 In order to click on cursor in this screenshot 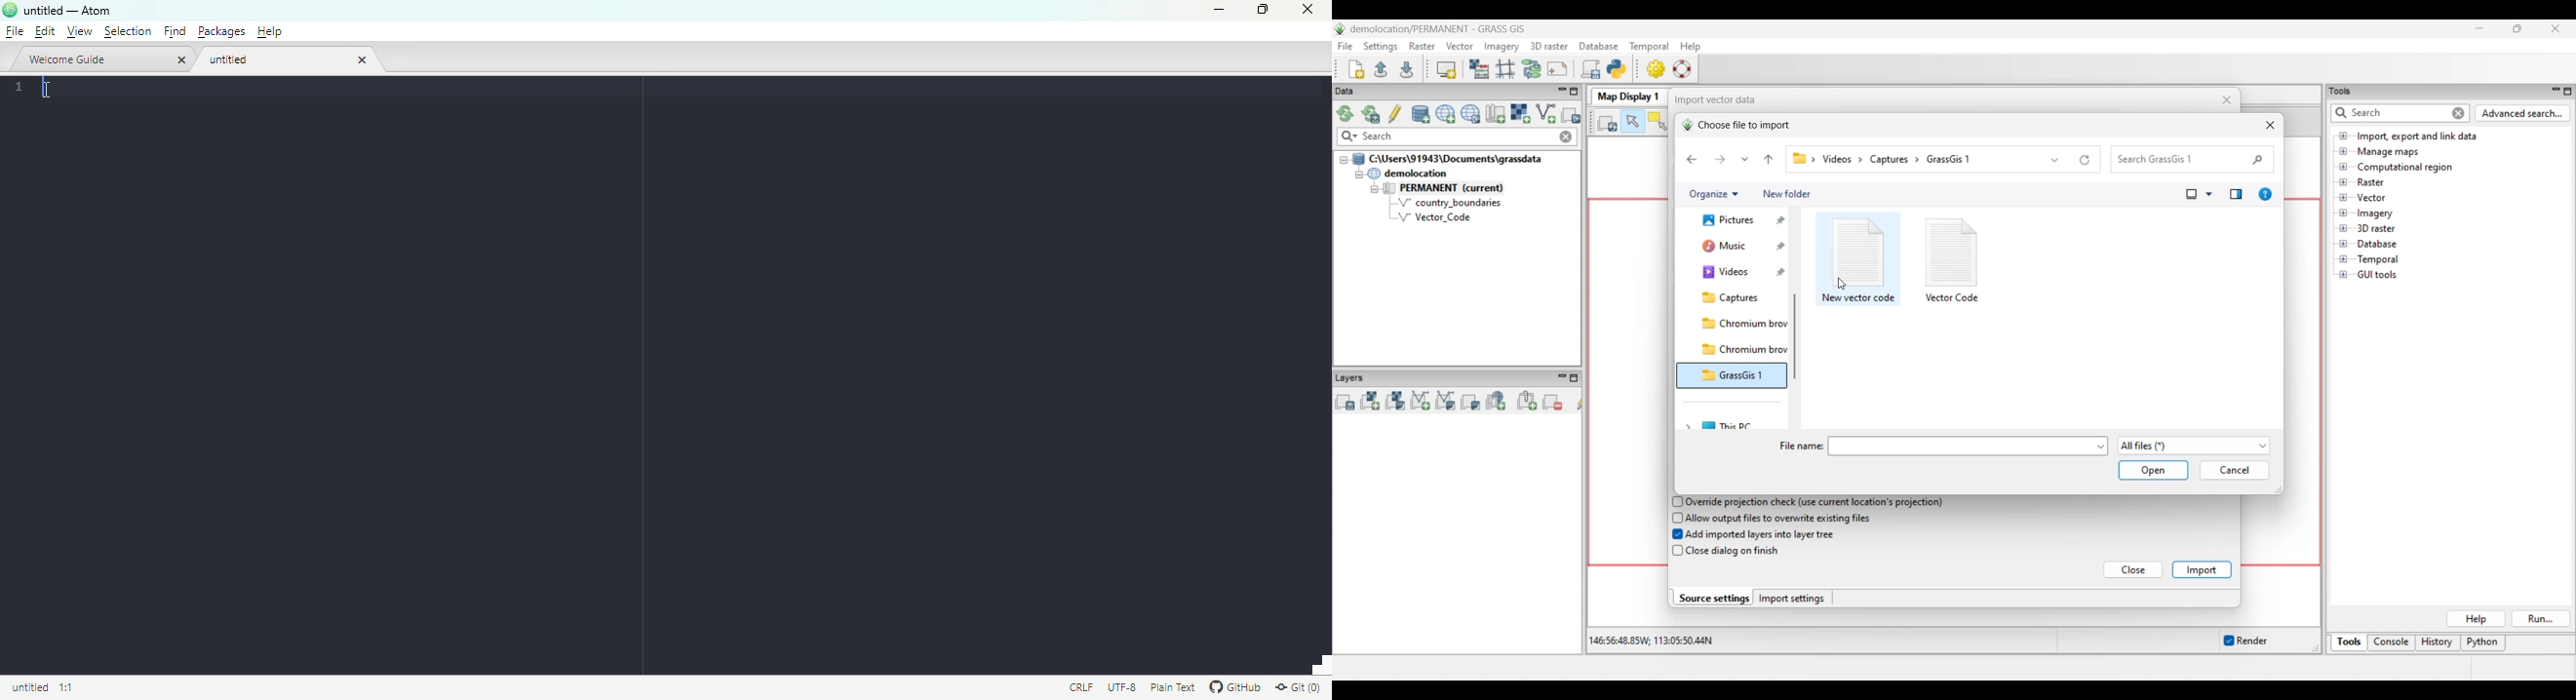, I will do `click(51, 93)`.